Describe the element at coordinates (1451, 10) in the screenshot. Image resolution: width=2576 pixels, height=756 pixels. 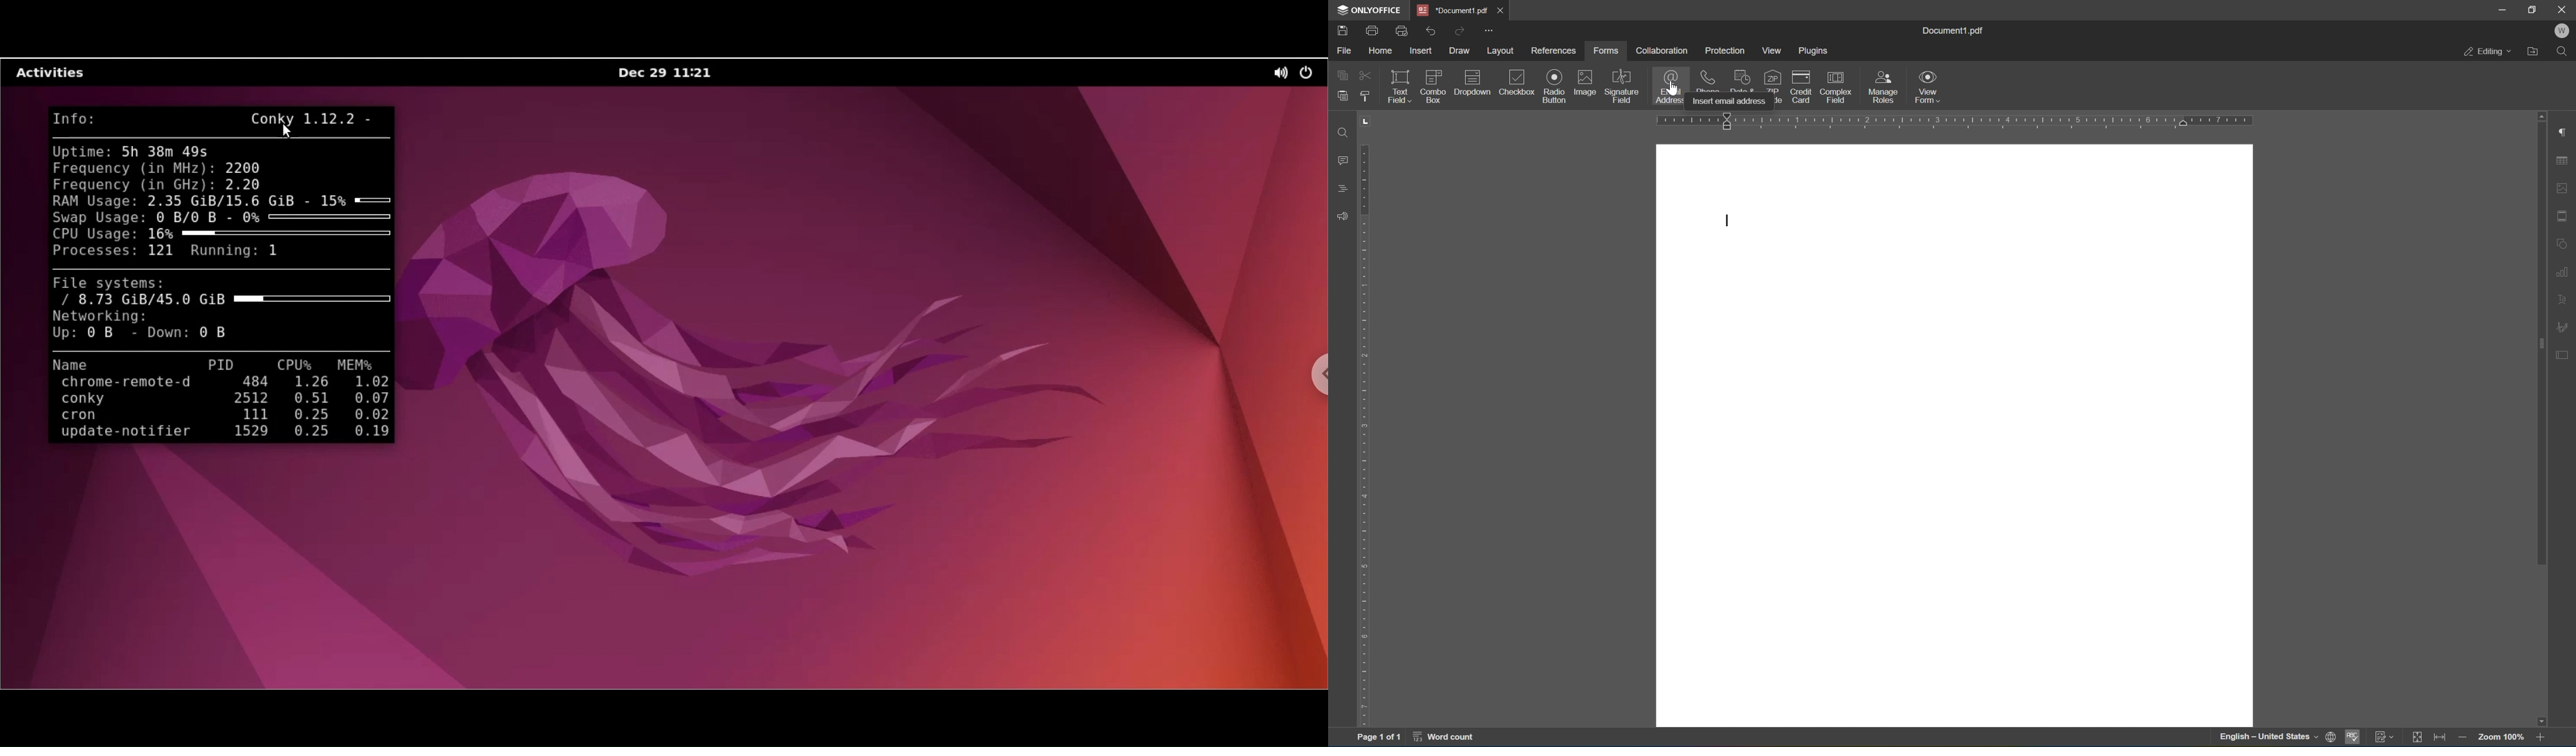
I see `*Document1.pdf` at that location.